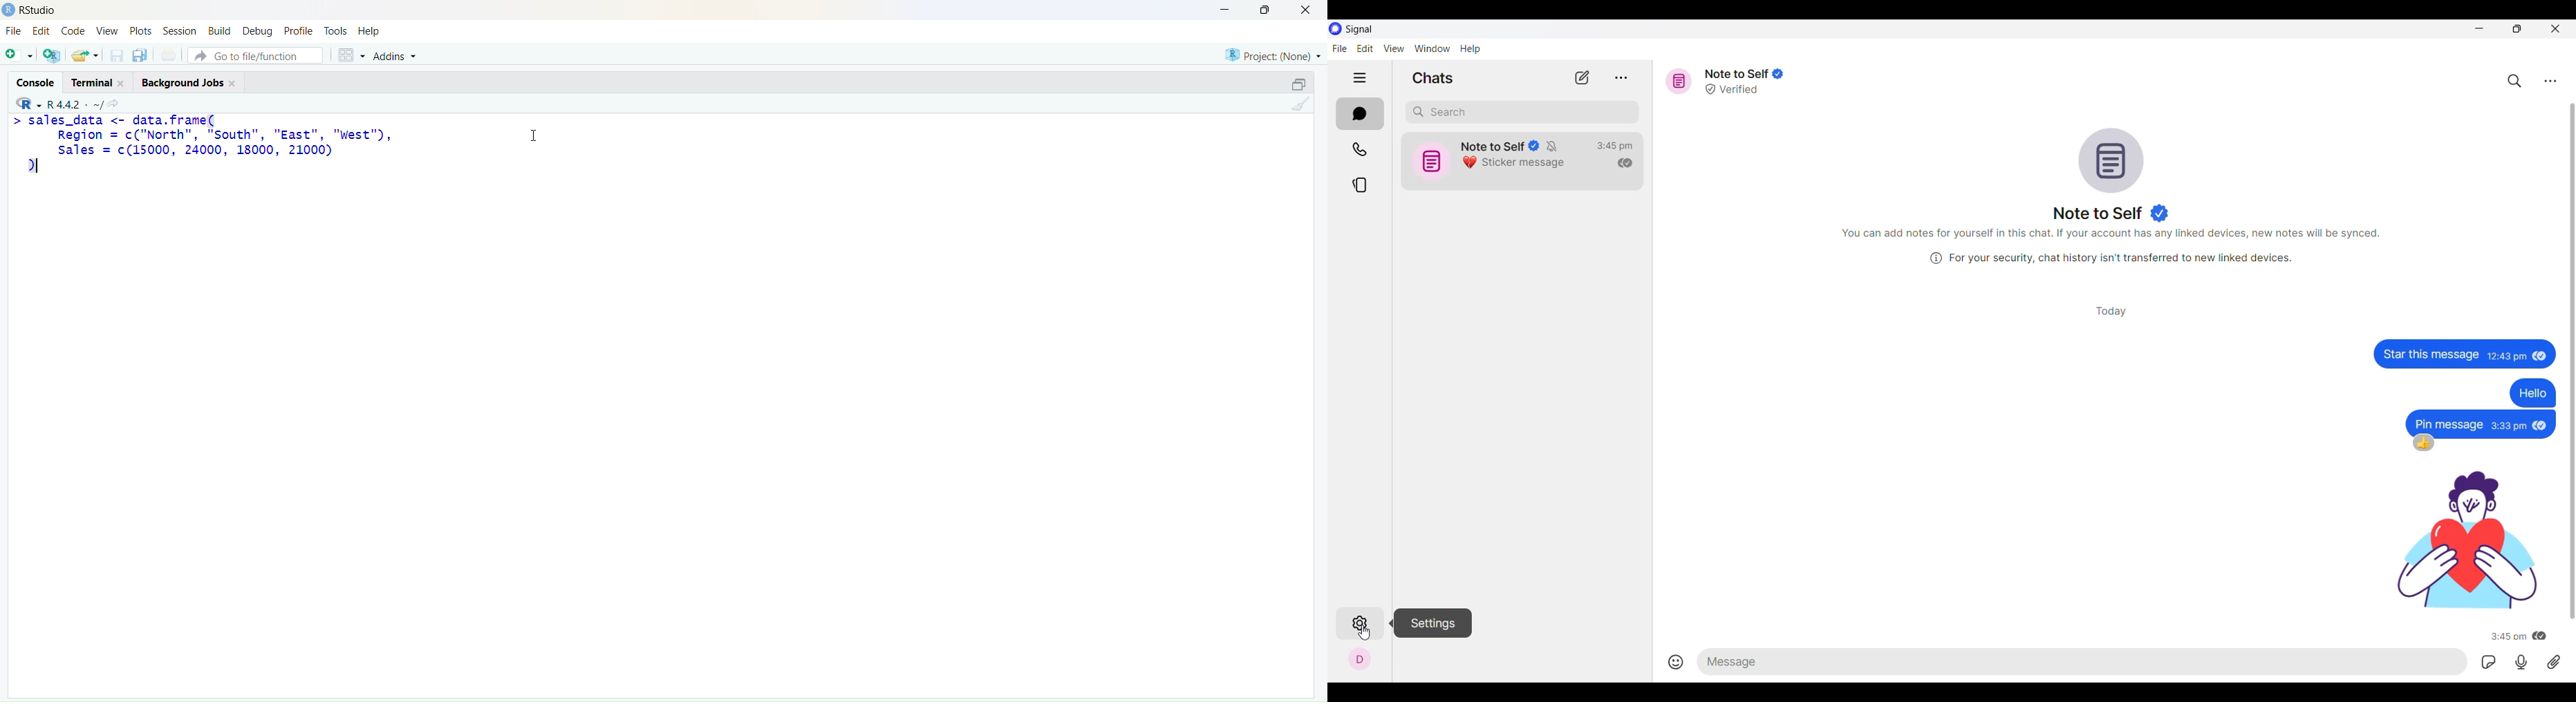  I want to click on Minimize, so click(2479, 28).